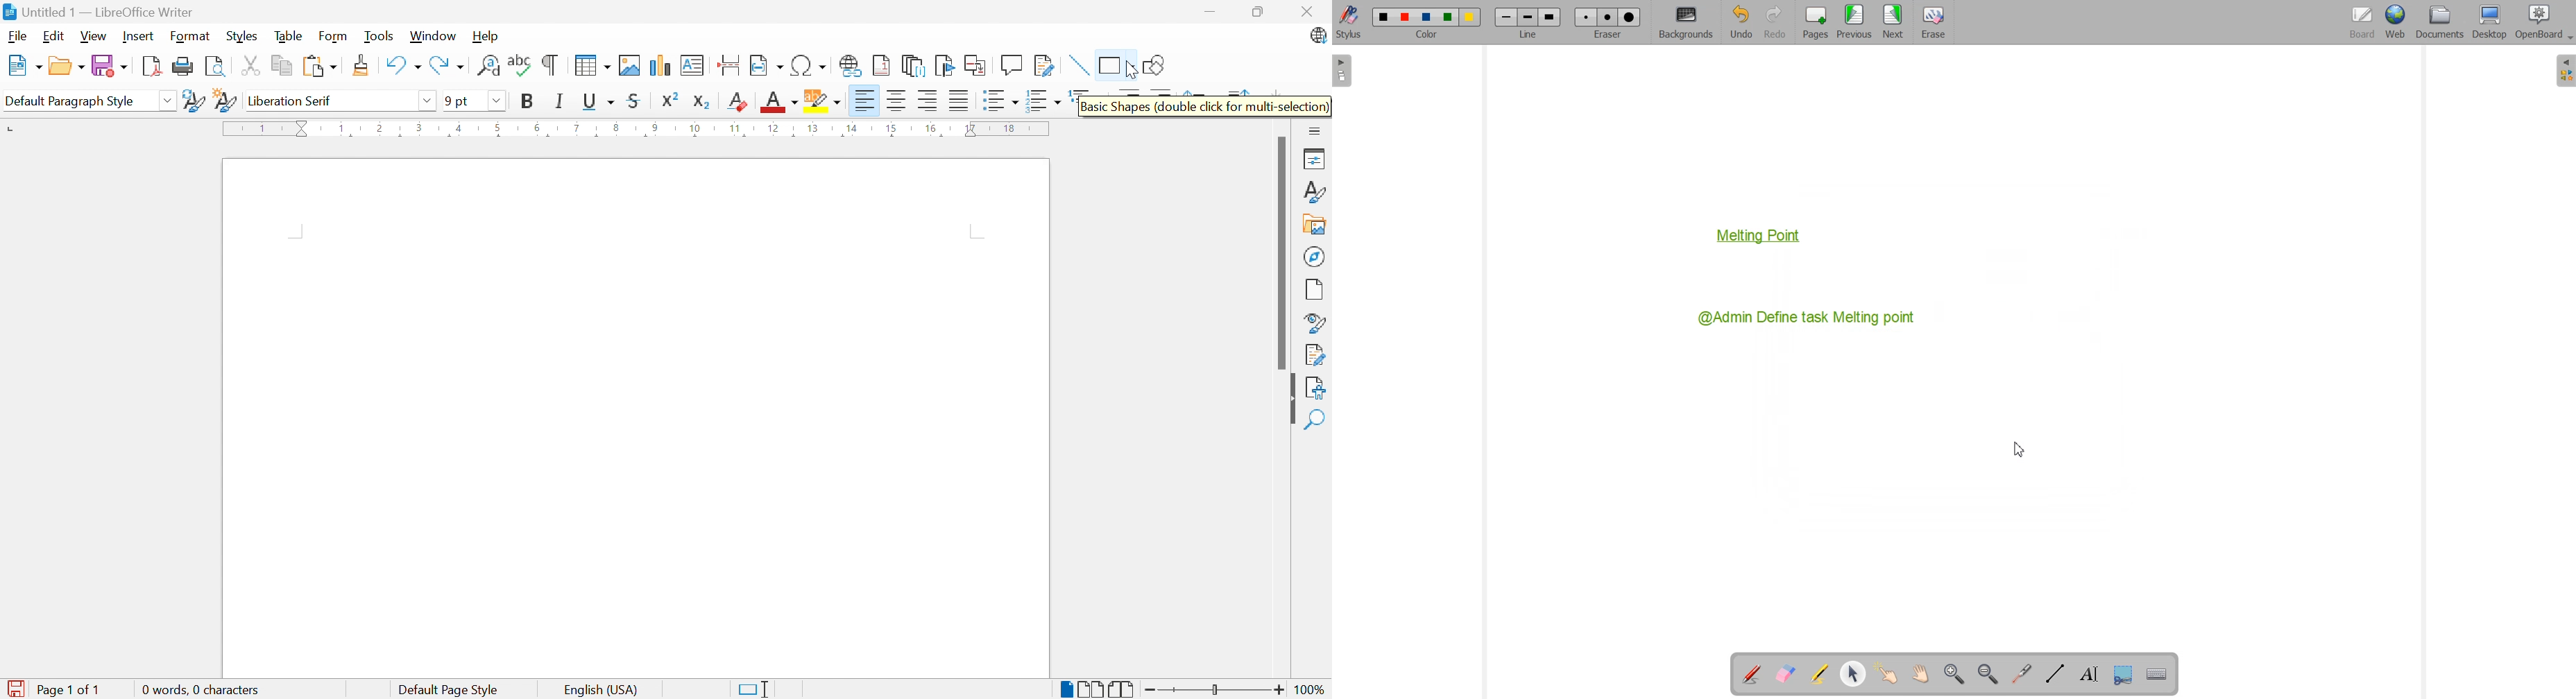  I want to click on Restore down, so click(1257, 13).